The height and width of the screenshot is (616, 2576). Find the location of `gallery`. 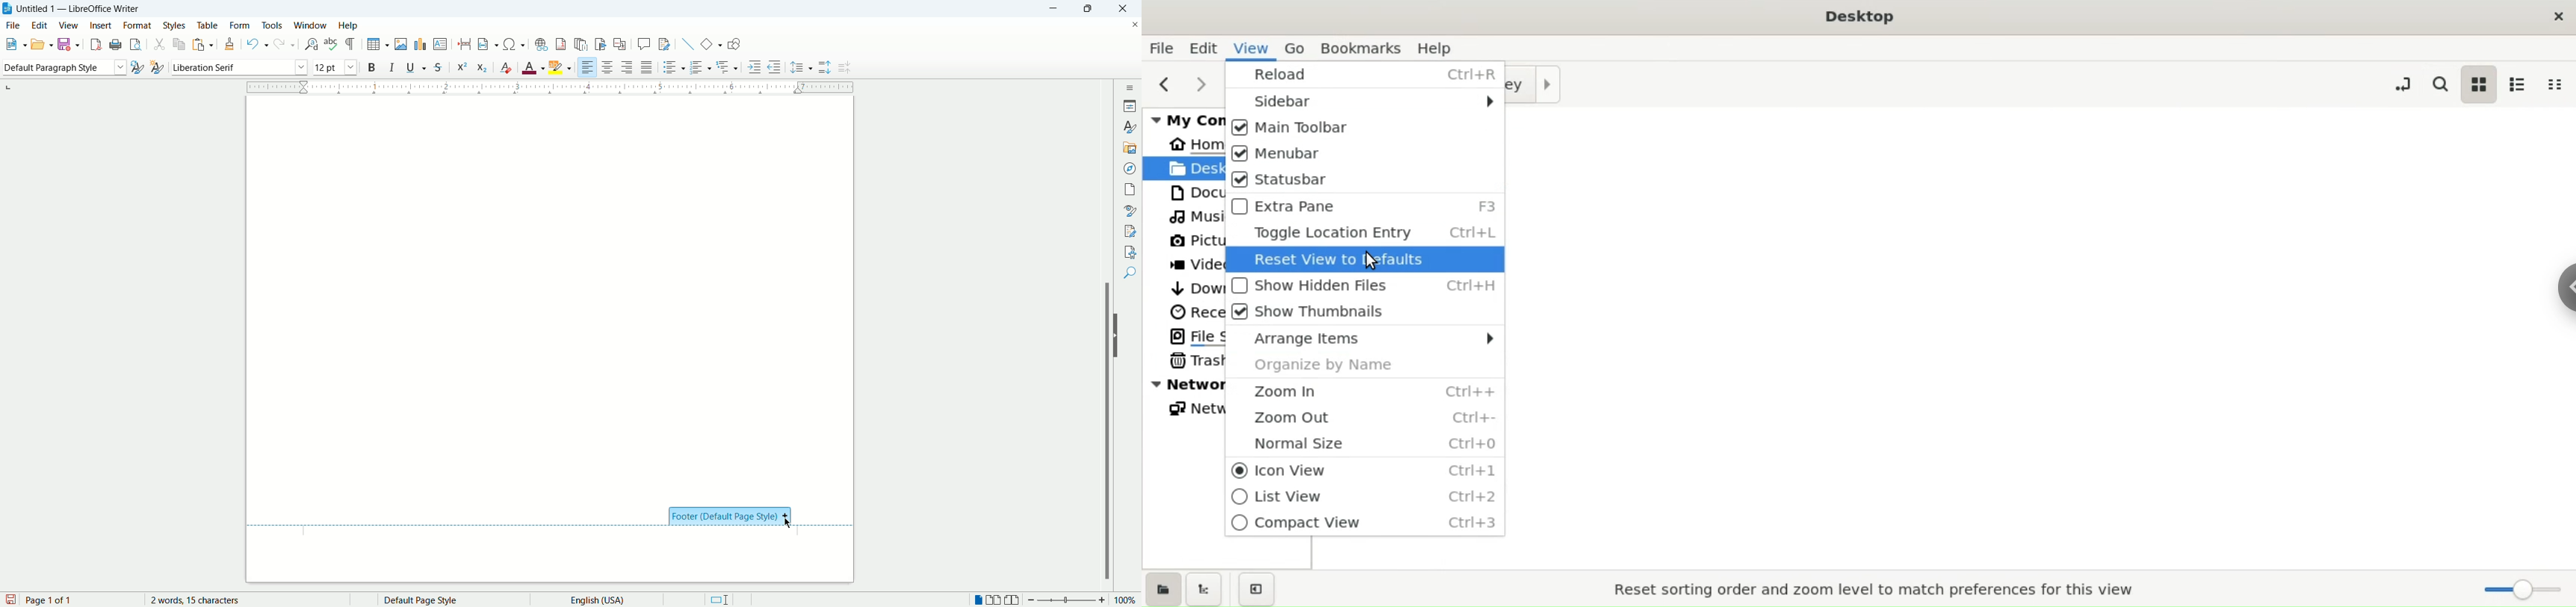

gallery is located at coordinates (1131, 146).